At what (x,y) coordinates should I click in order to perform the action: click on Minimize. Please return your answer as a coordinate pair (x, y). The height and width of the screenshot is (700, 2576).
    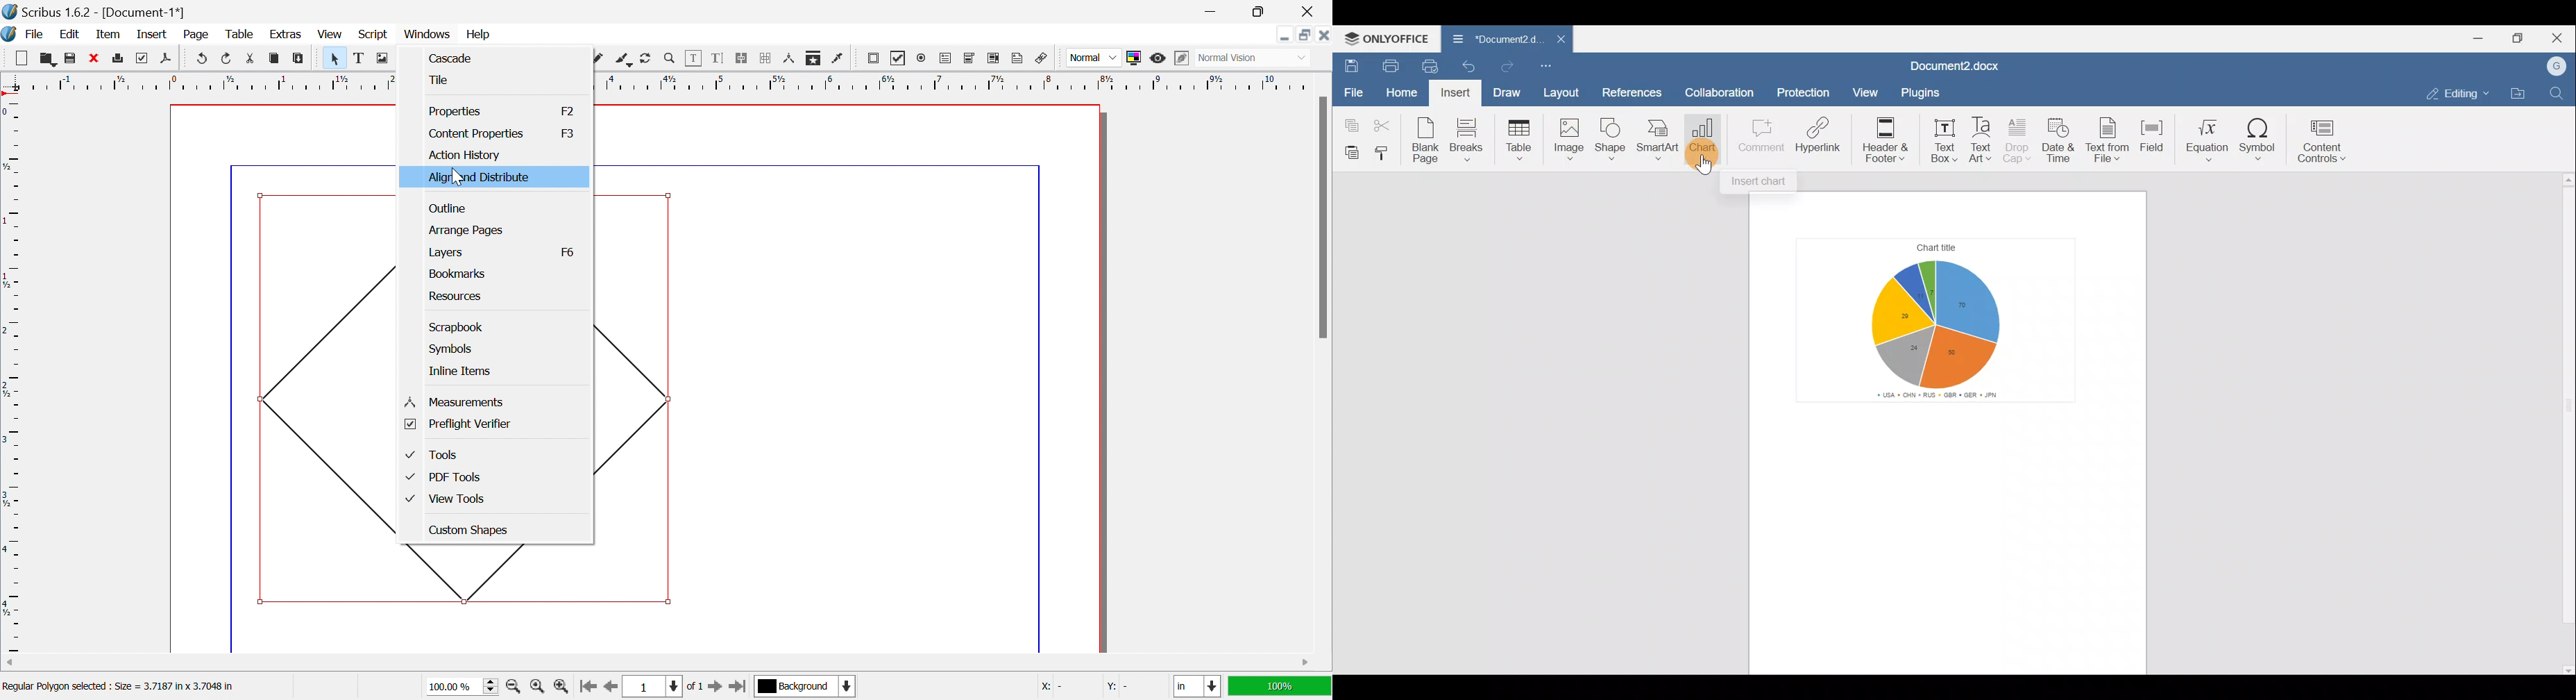
    Looking at the image, I should click on (1214, 12).